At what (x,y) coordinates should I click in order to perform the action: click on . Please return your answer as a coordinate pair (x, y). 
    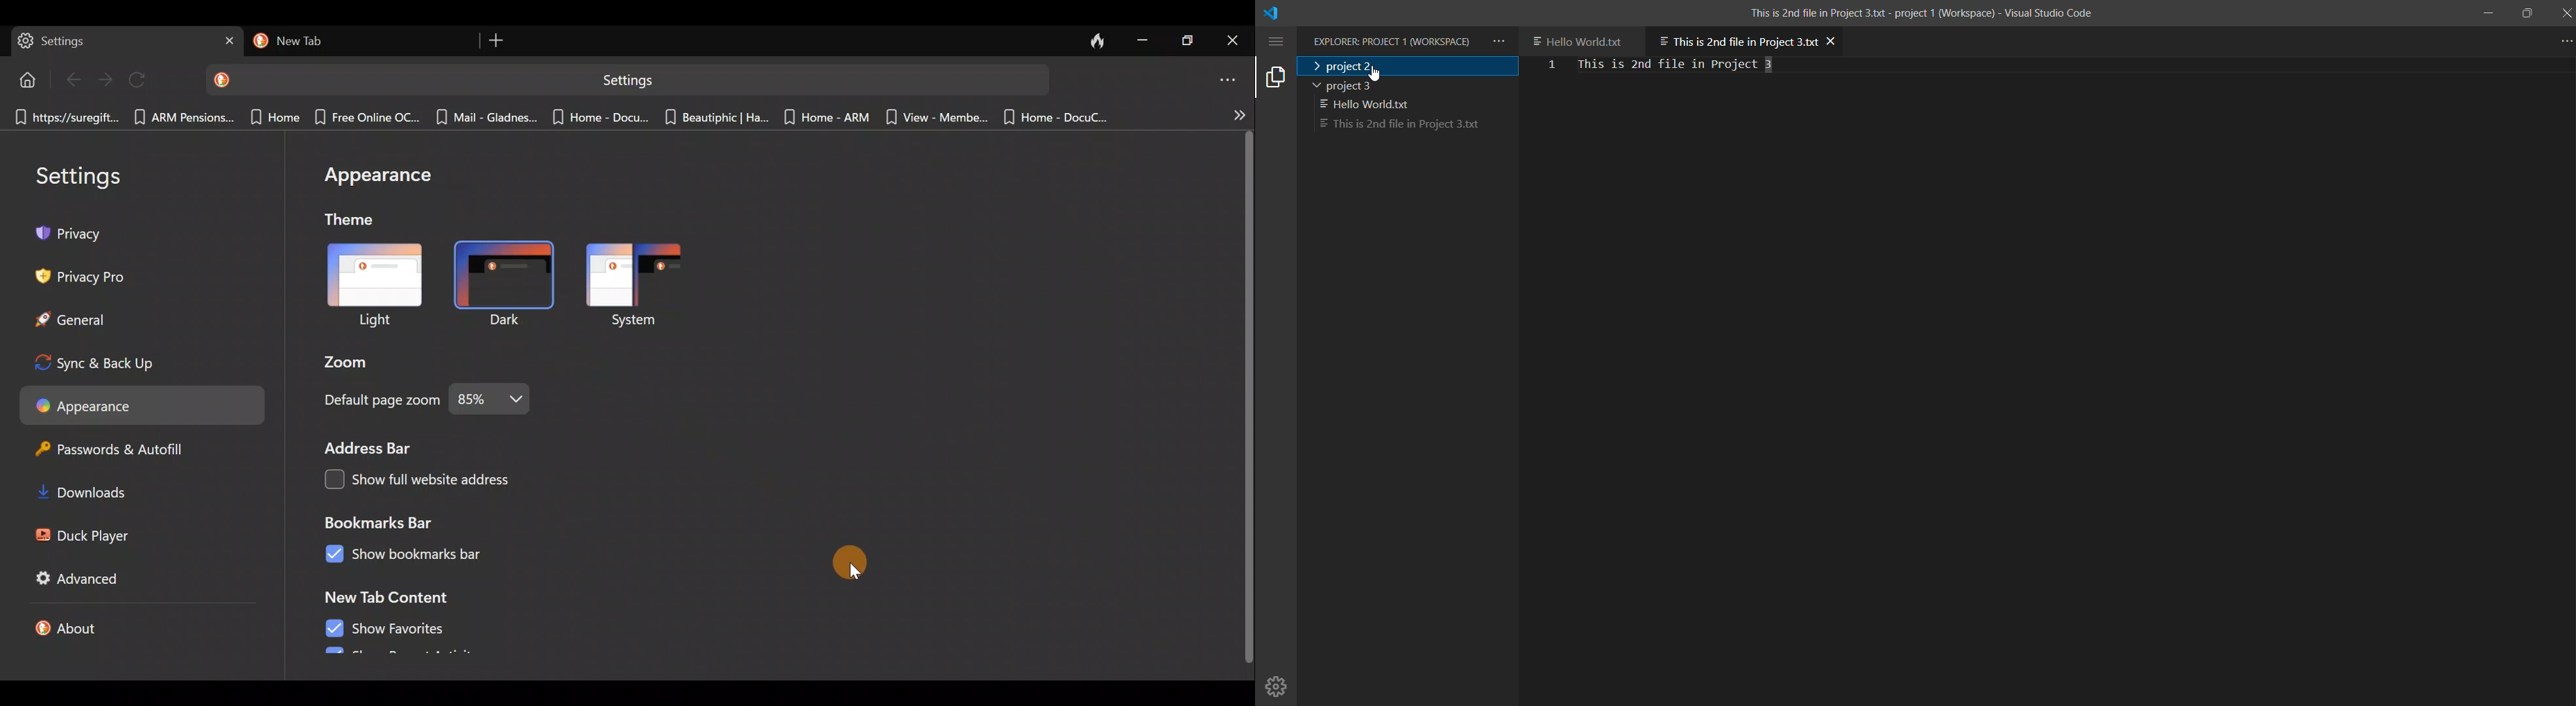
    Looking at the image, I should click on (25, 78).